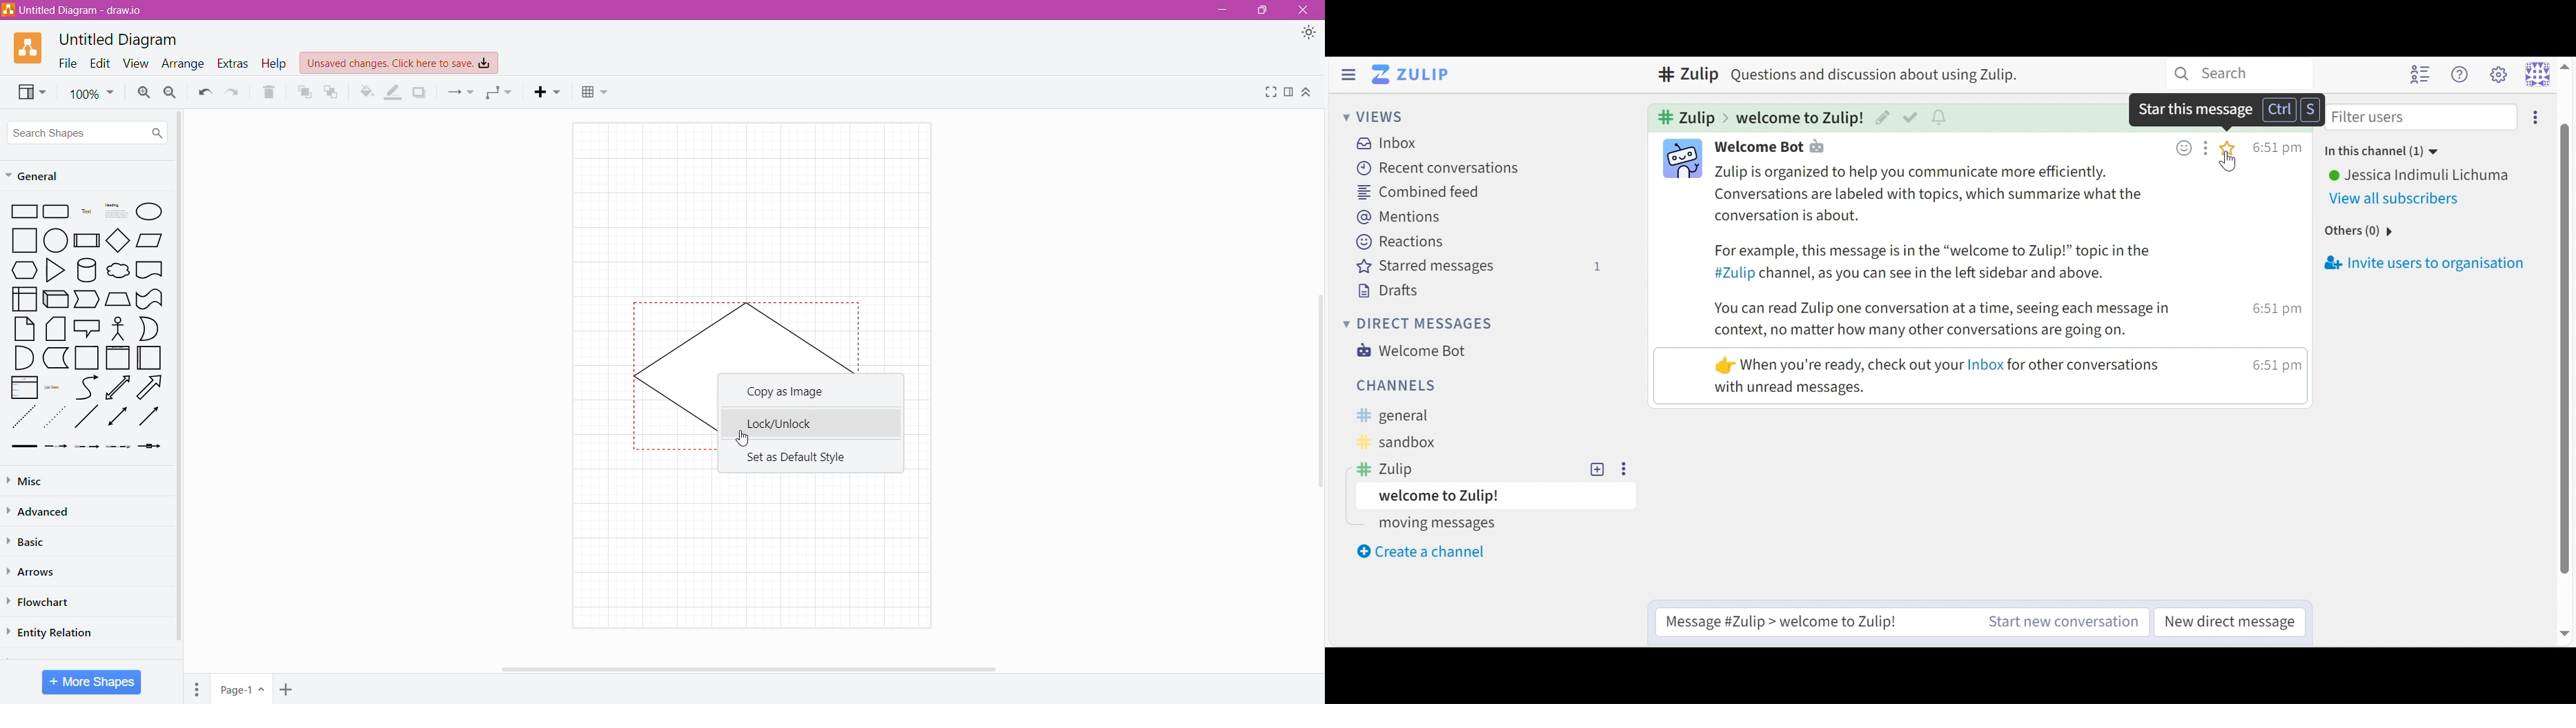 The width and height of the screenshot is (2576, 728). What do you see at coordinates (121, 39) in the screenshot?
I see `Untitled Diagram` at bounding box center [121, 39].